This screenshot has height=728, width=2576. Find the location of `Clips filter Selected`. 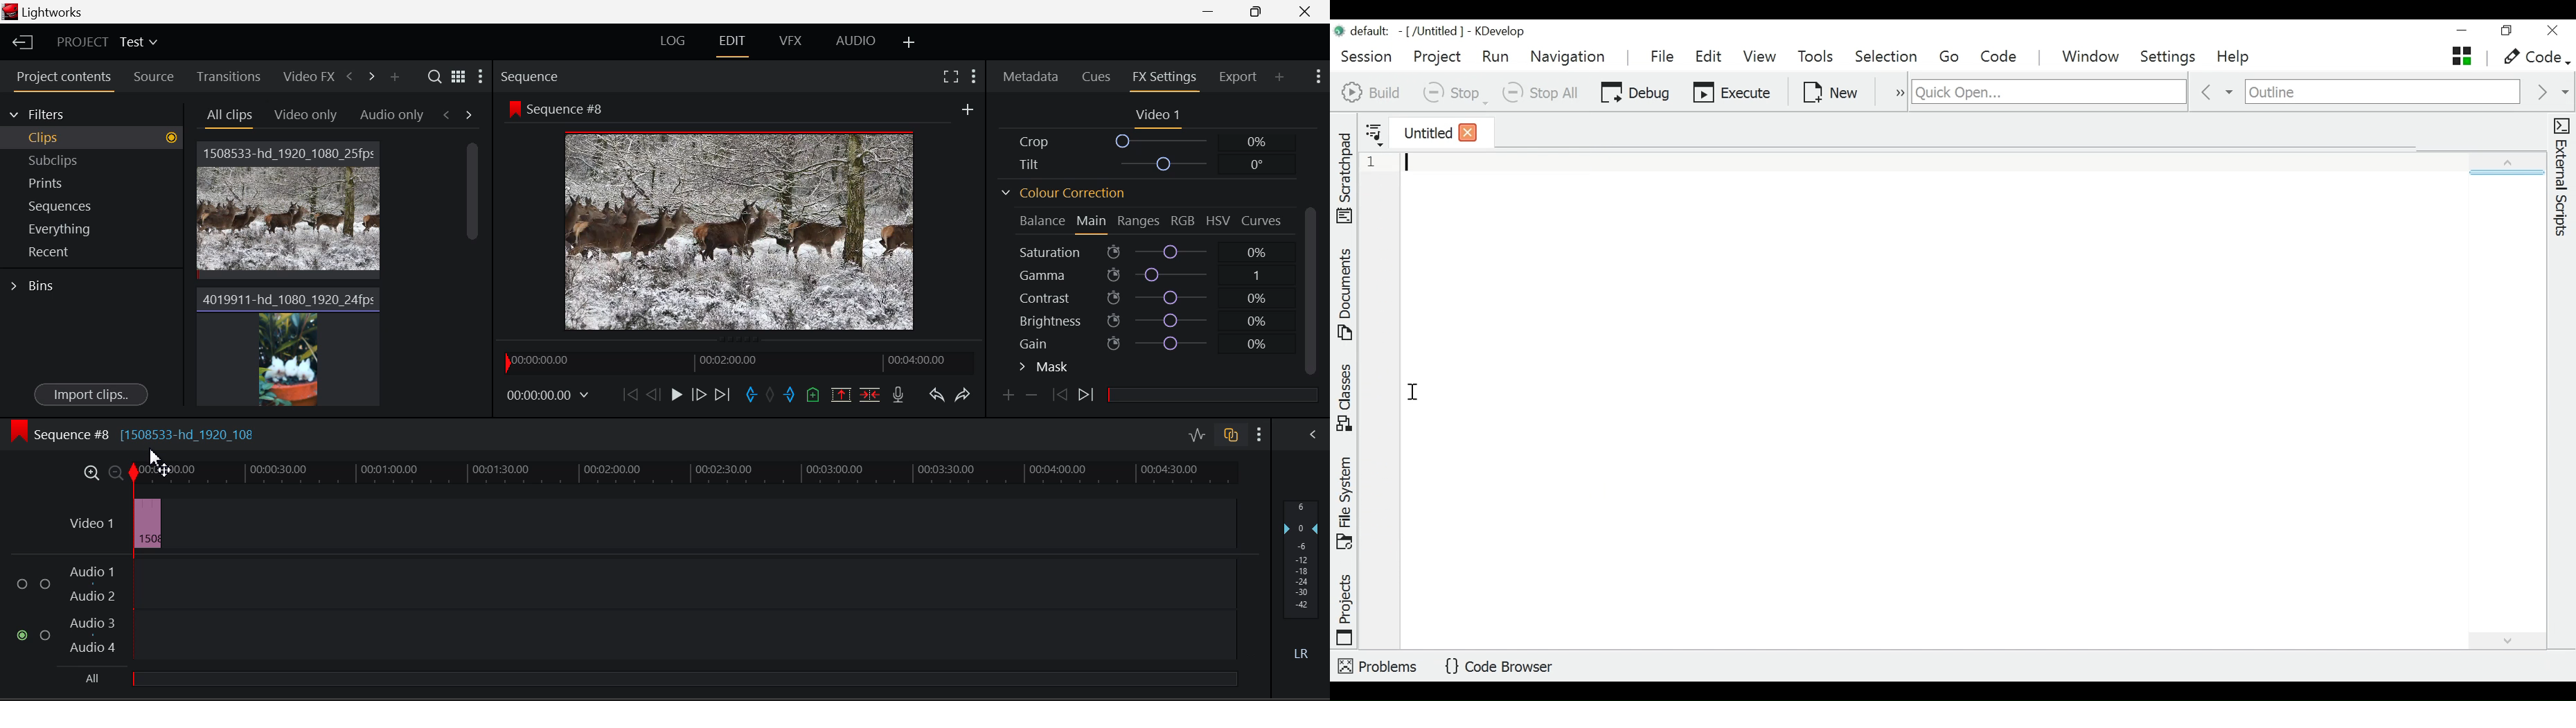

Clips filter Selected is located at coordinates (101, 138).